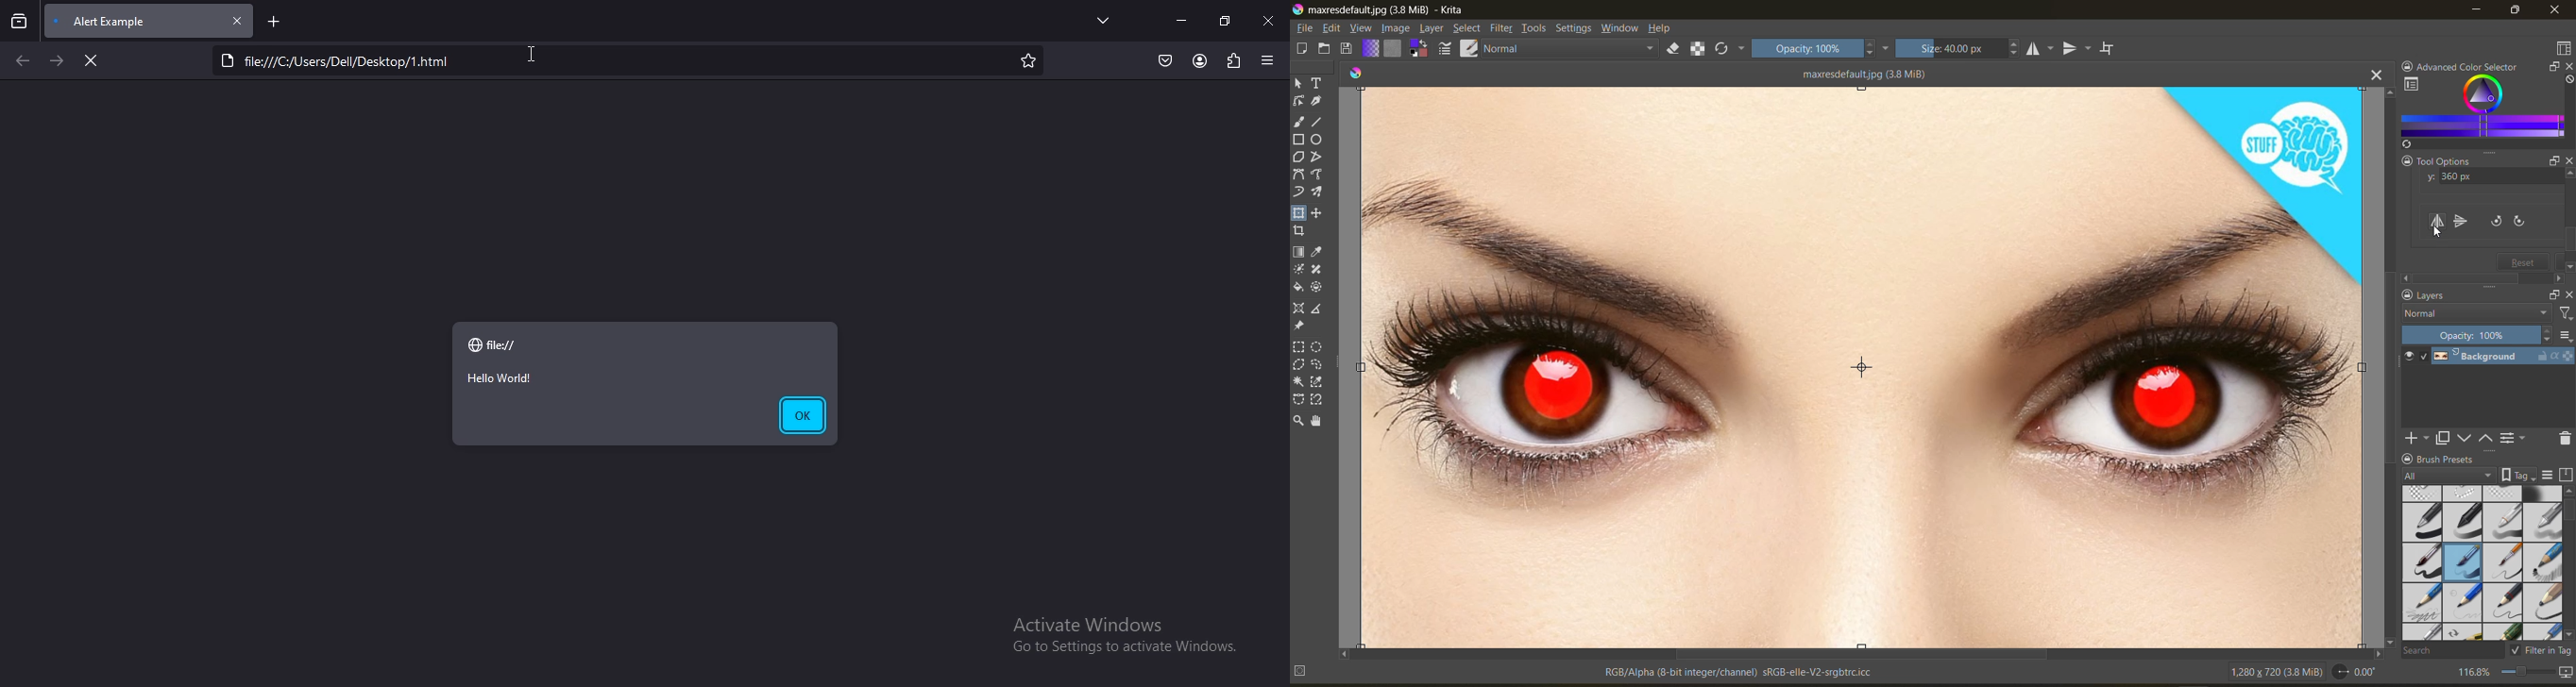 This screenshot has width=2576, height=700. Describe the element at coordinates (1318, 141) in the screenshot. I see `tool` at that location.